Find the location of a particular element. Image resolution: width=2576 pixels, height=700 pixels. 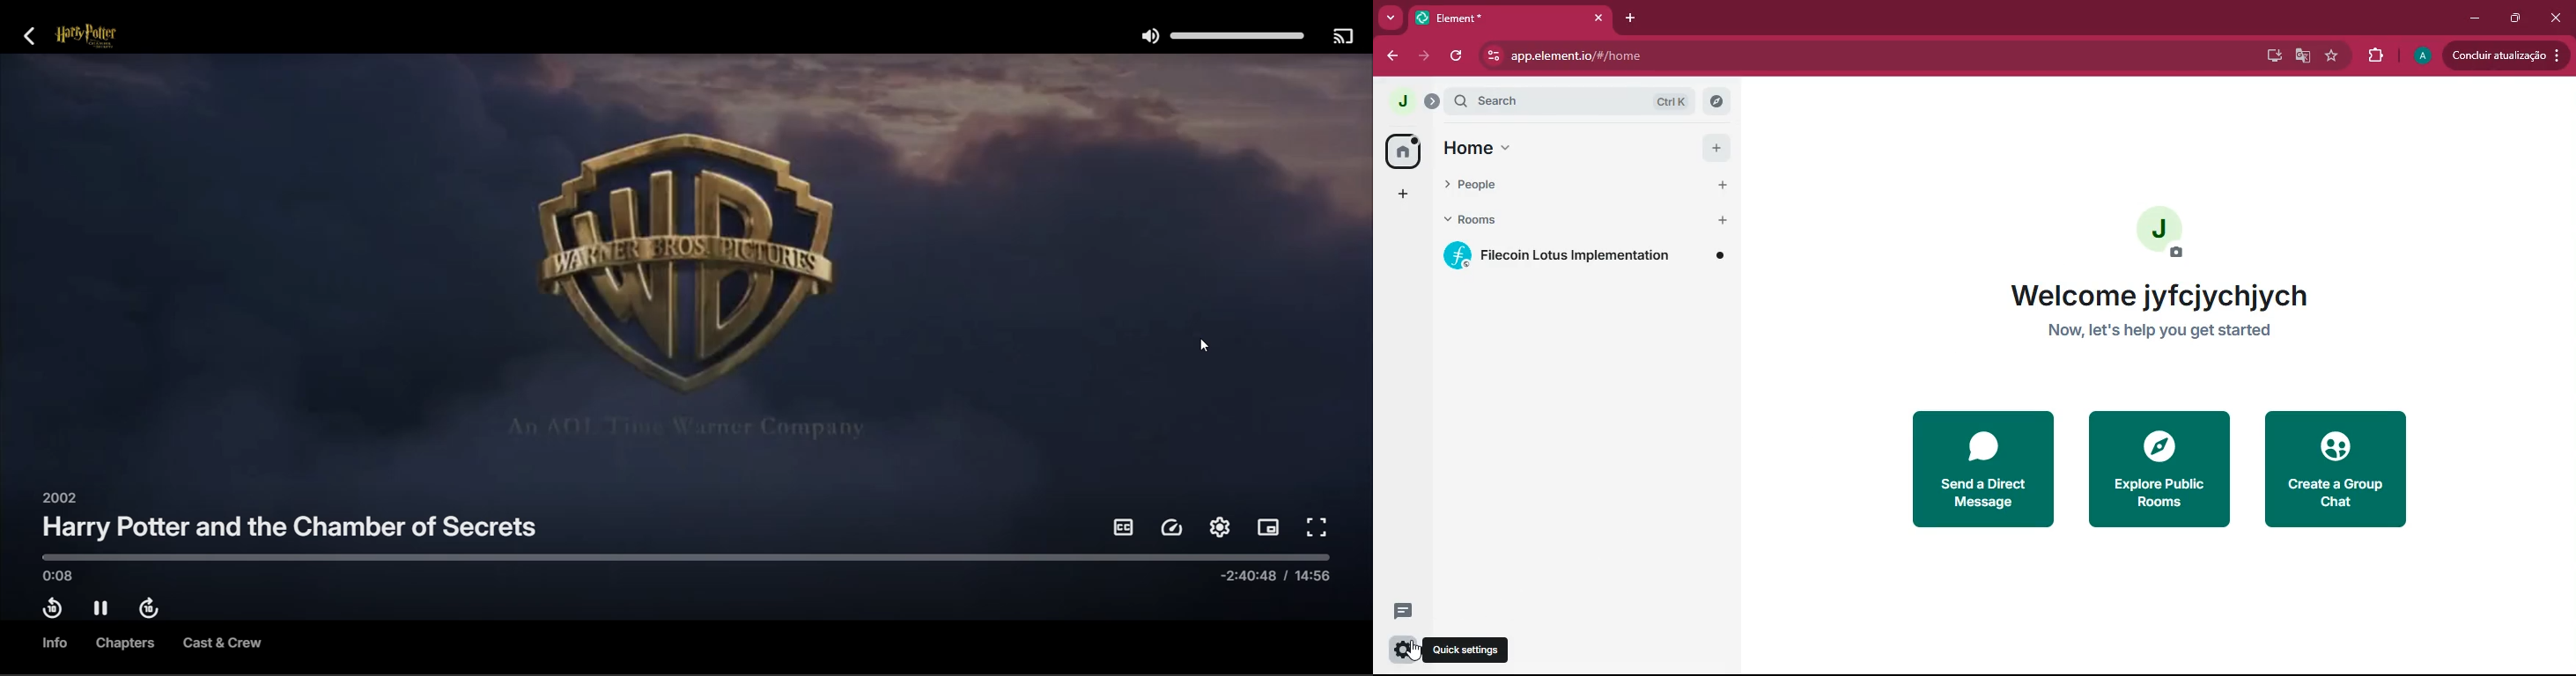

conversation is located at coordinates (1399, 611).